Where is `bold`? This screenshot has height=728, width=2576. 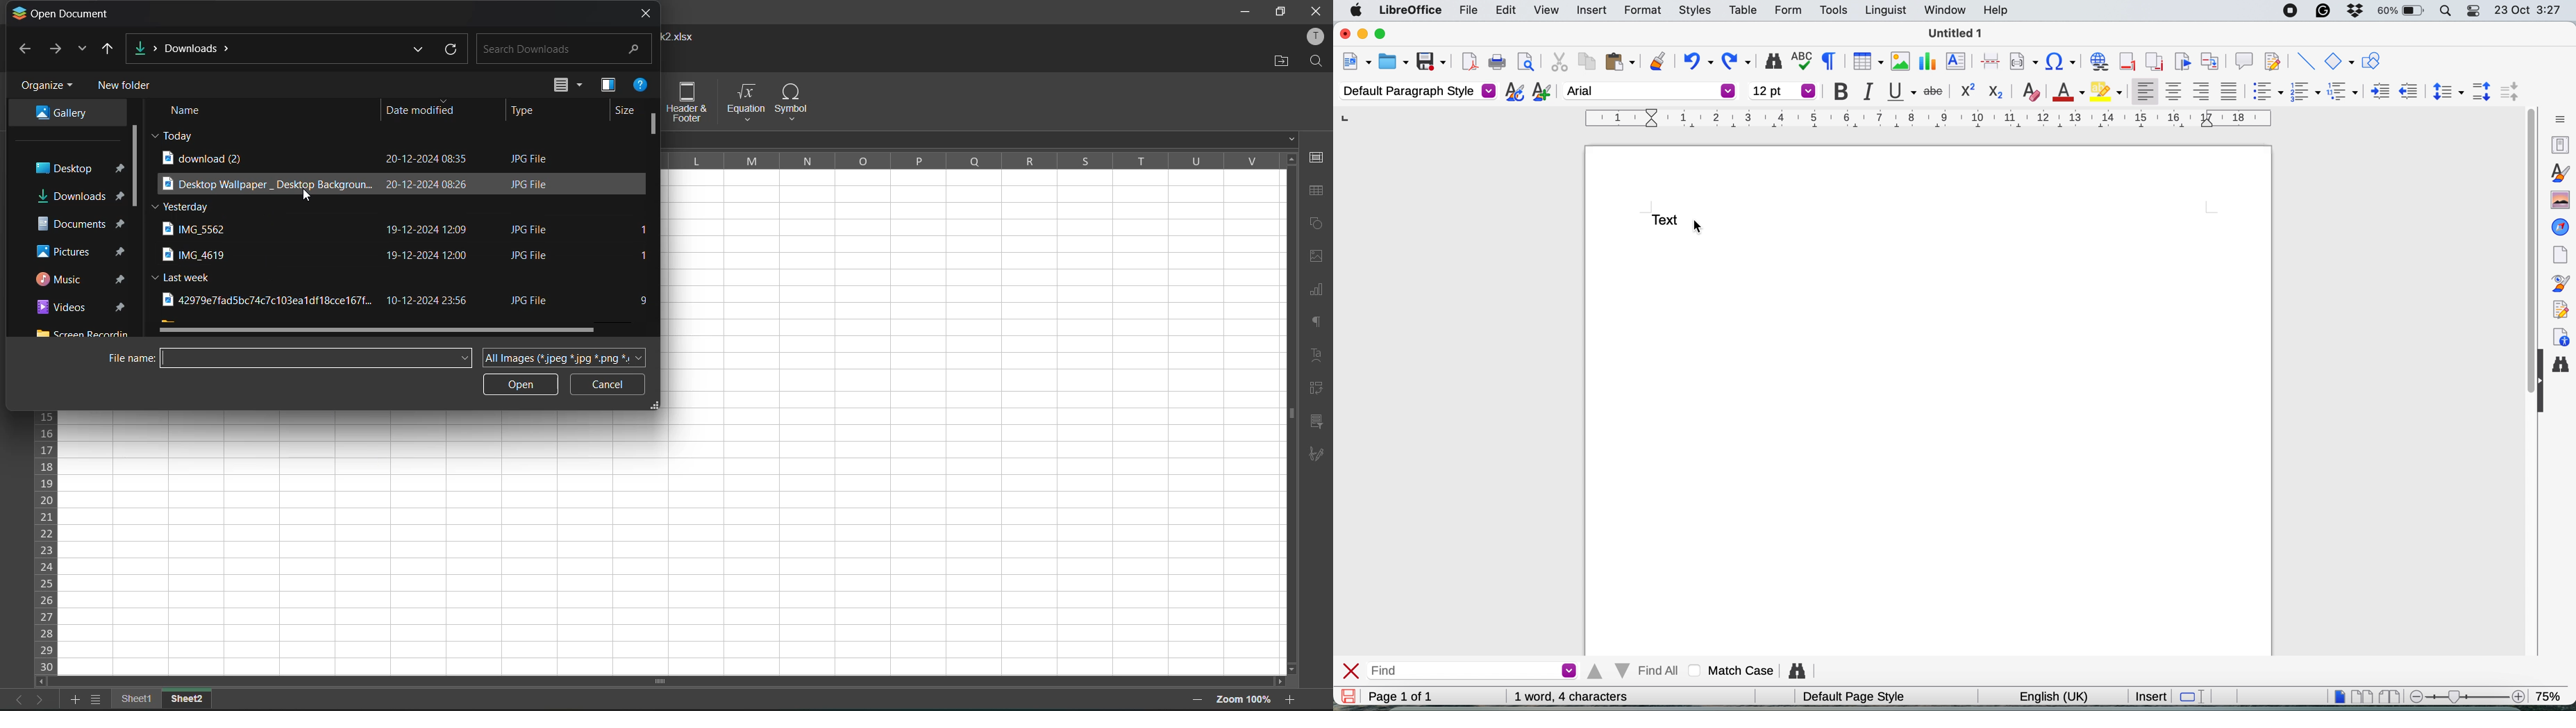
bold is located at coordinates (1837, 90).